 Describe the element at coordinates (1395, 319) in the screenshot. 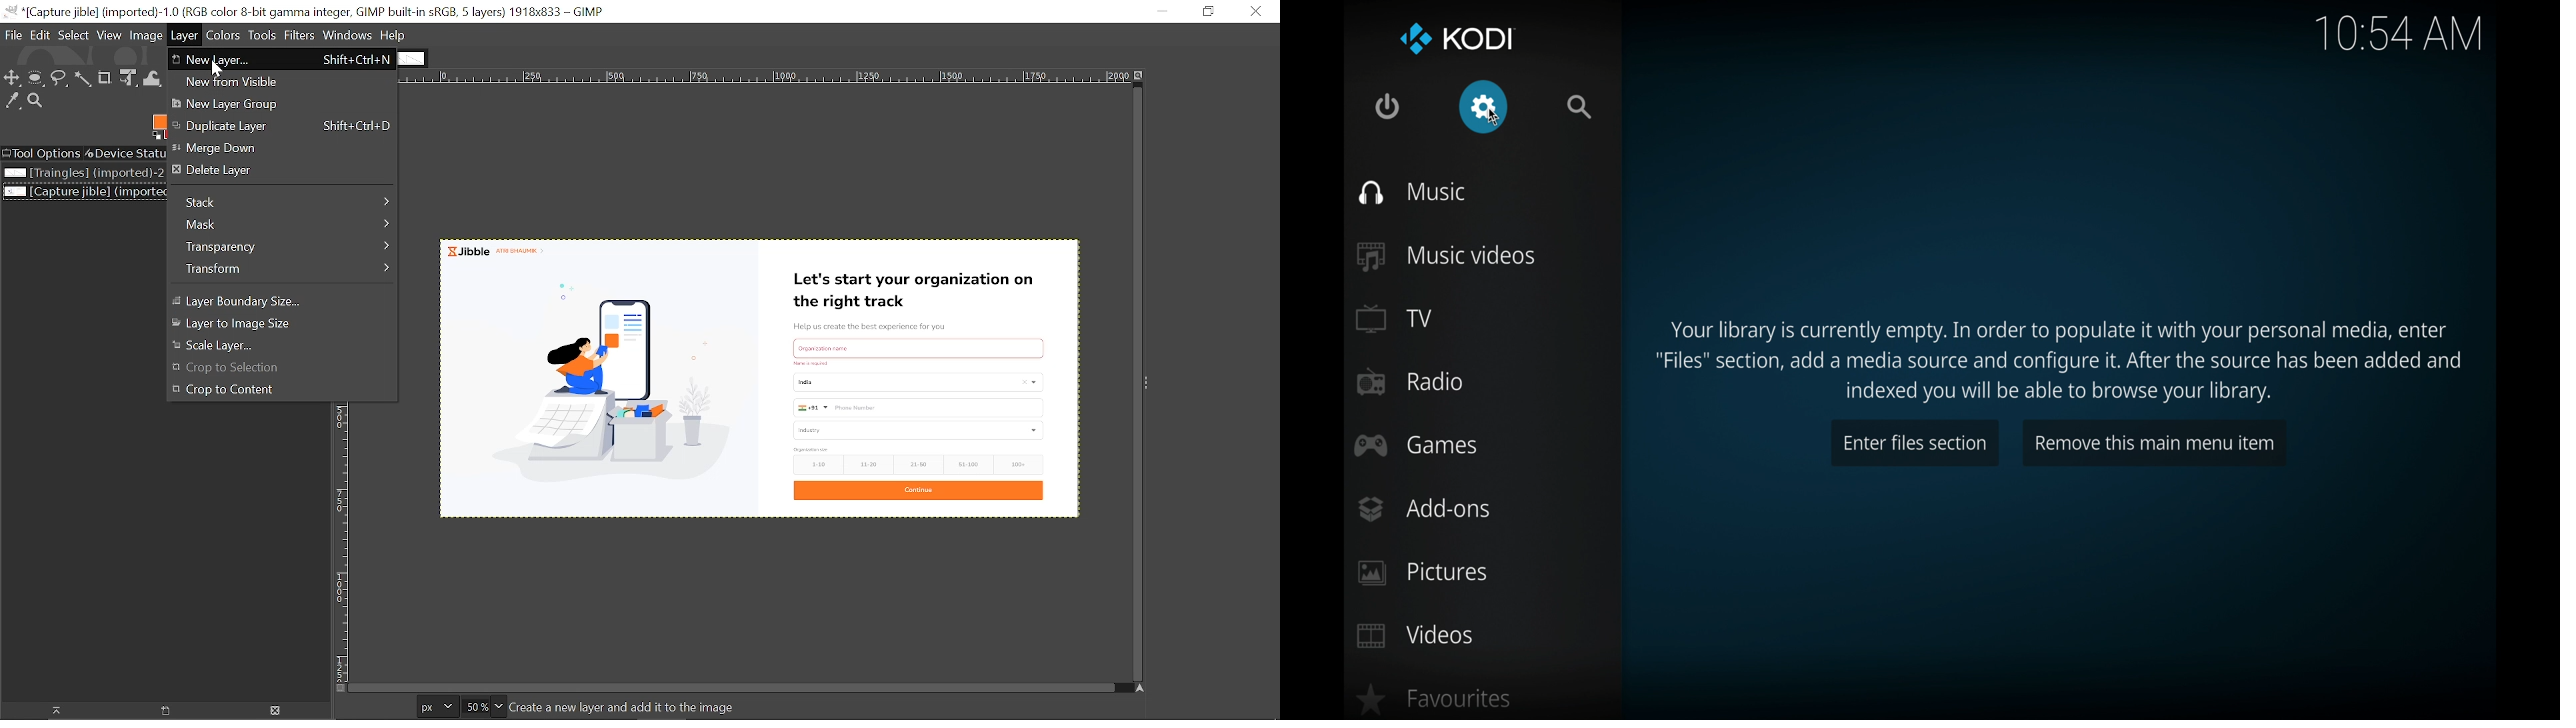

I see `tv` at that location.